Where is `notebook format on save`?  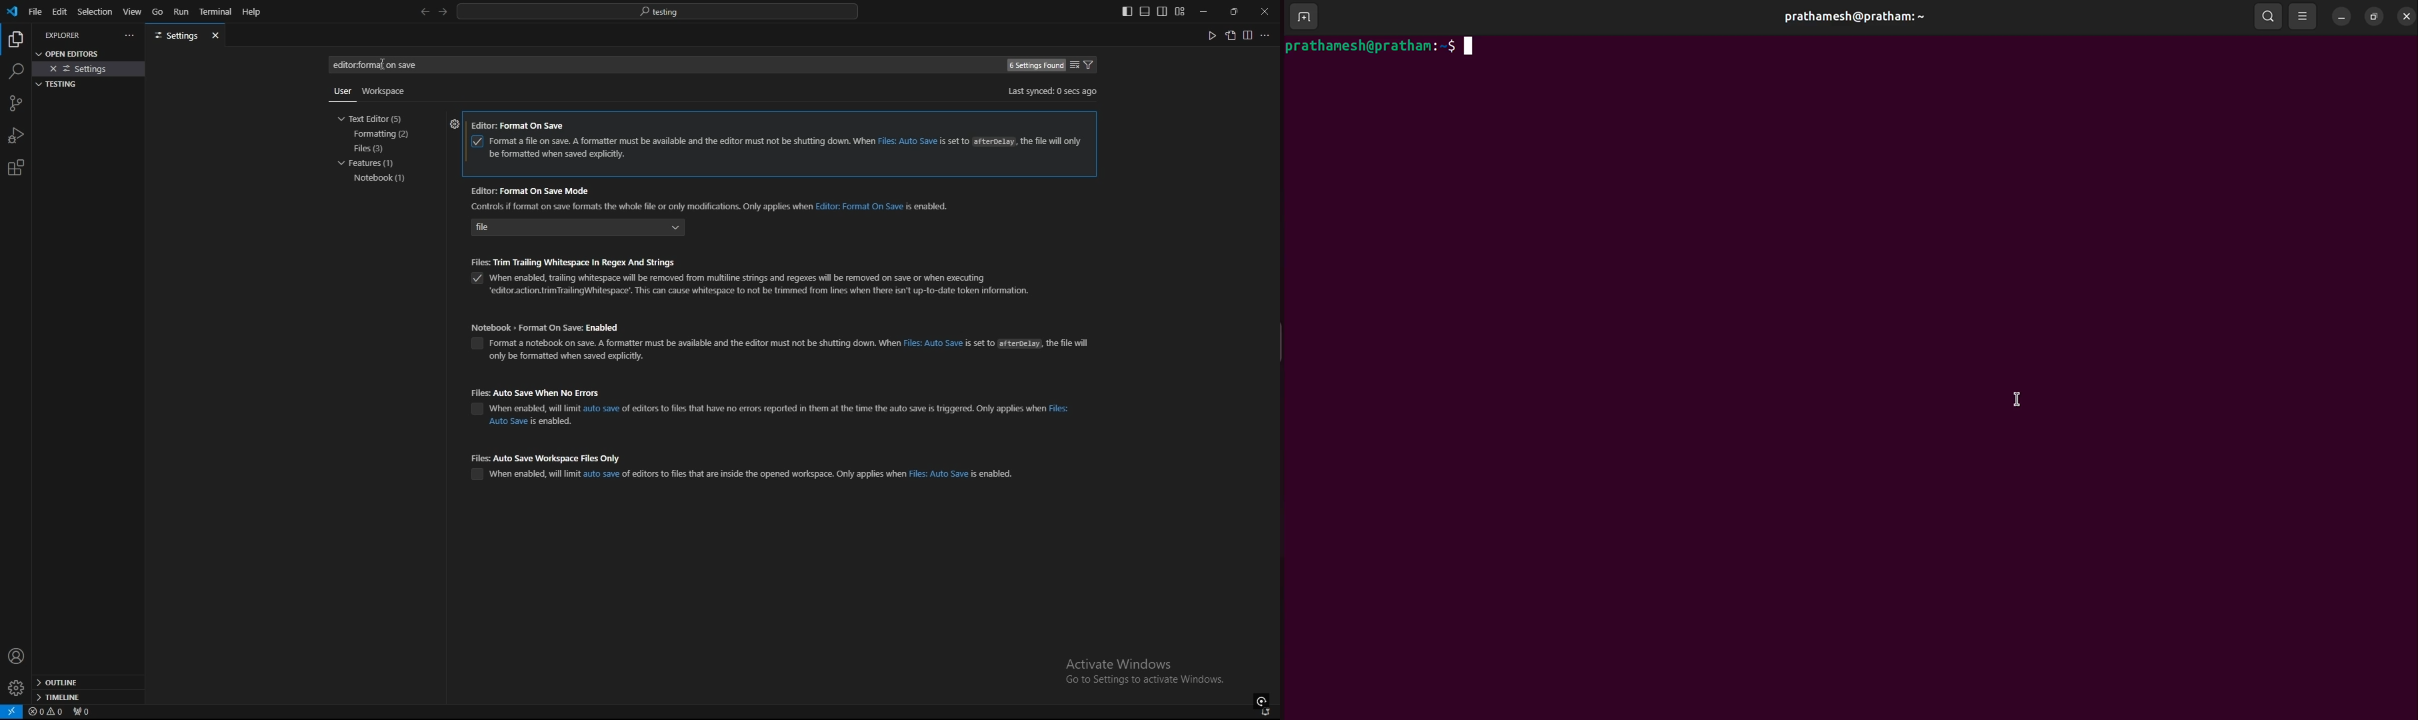
notebook format on save is located at coordinates (782, 327).